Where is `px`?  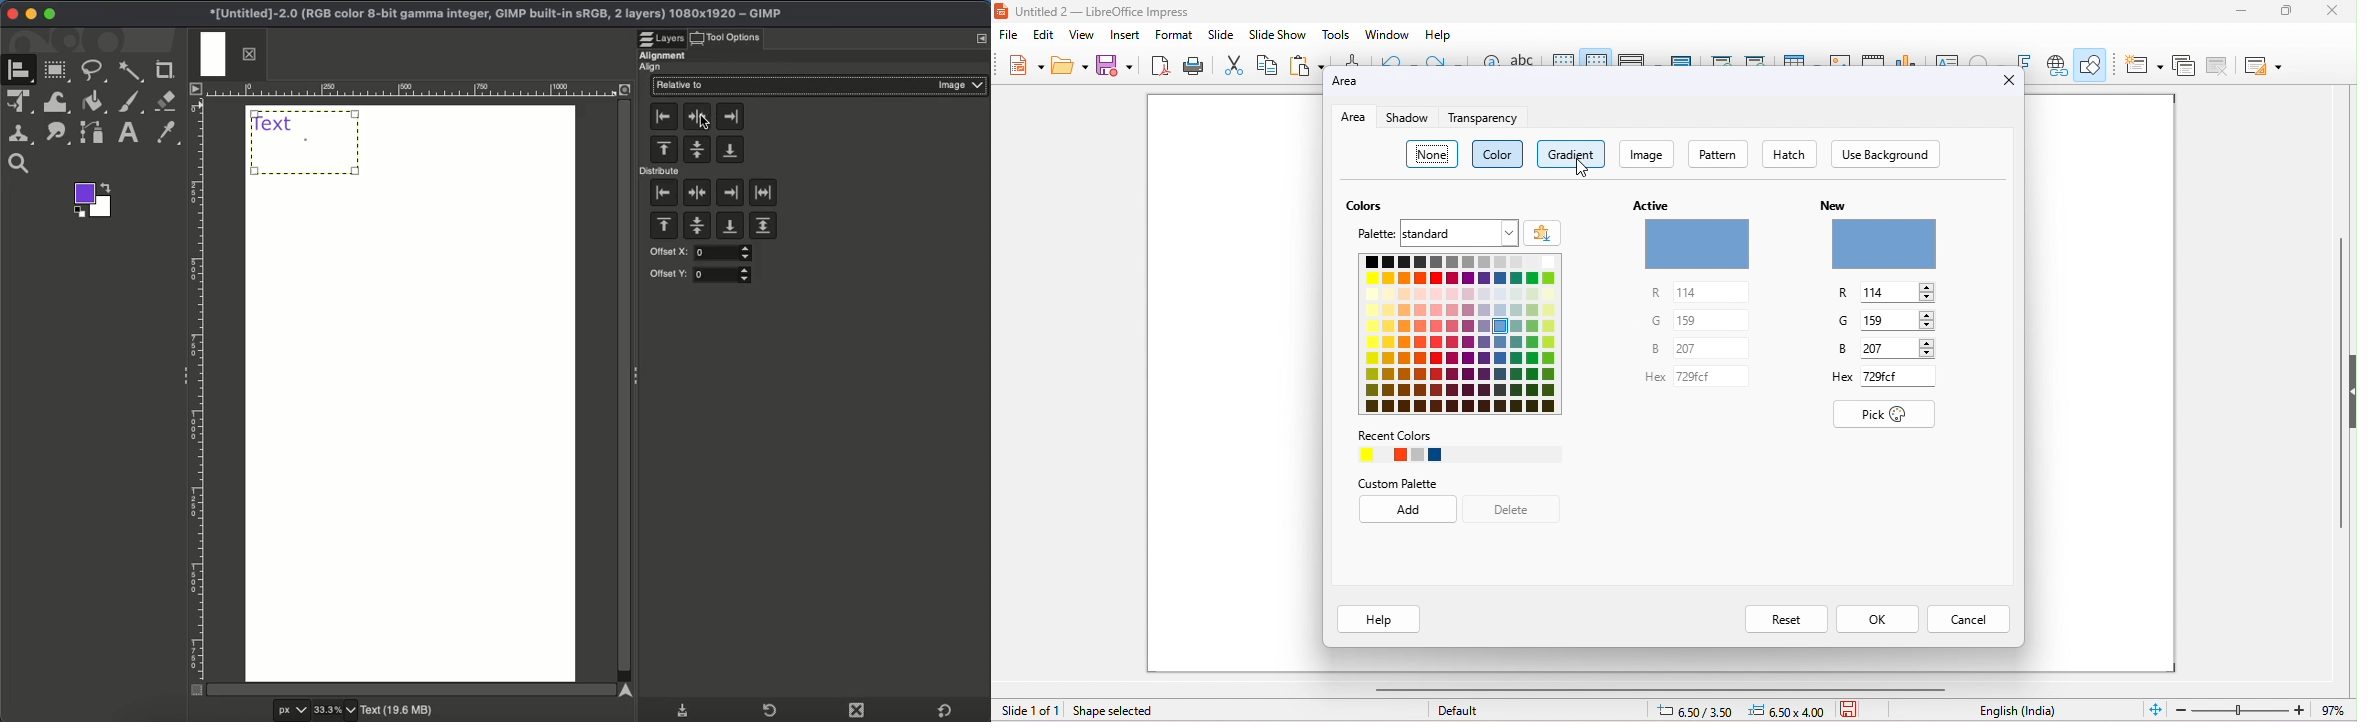 px is located at coordinates (289, 711).